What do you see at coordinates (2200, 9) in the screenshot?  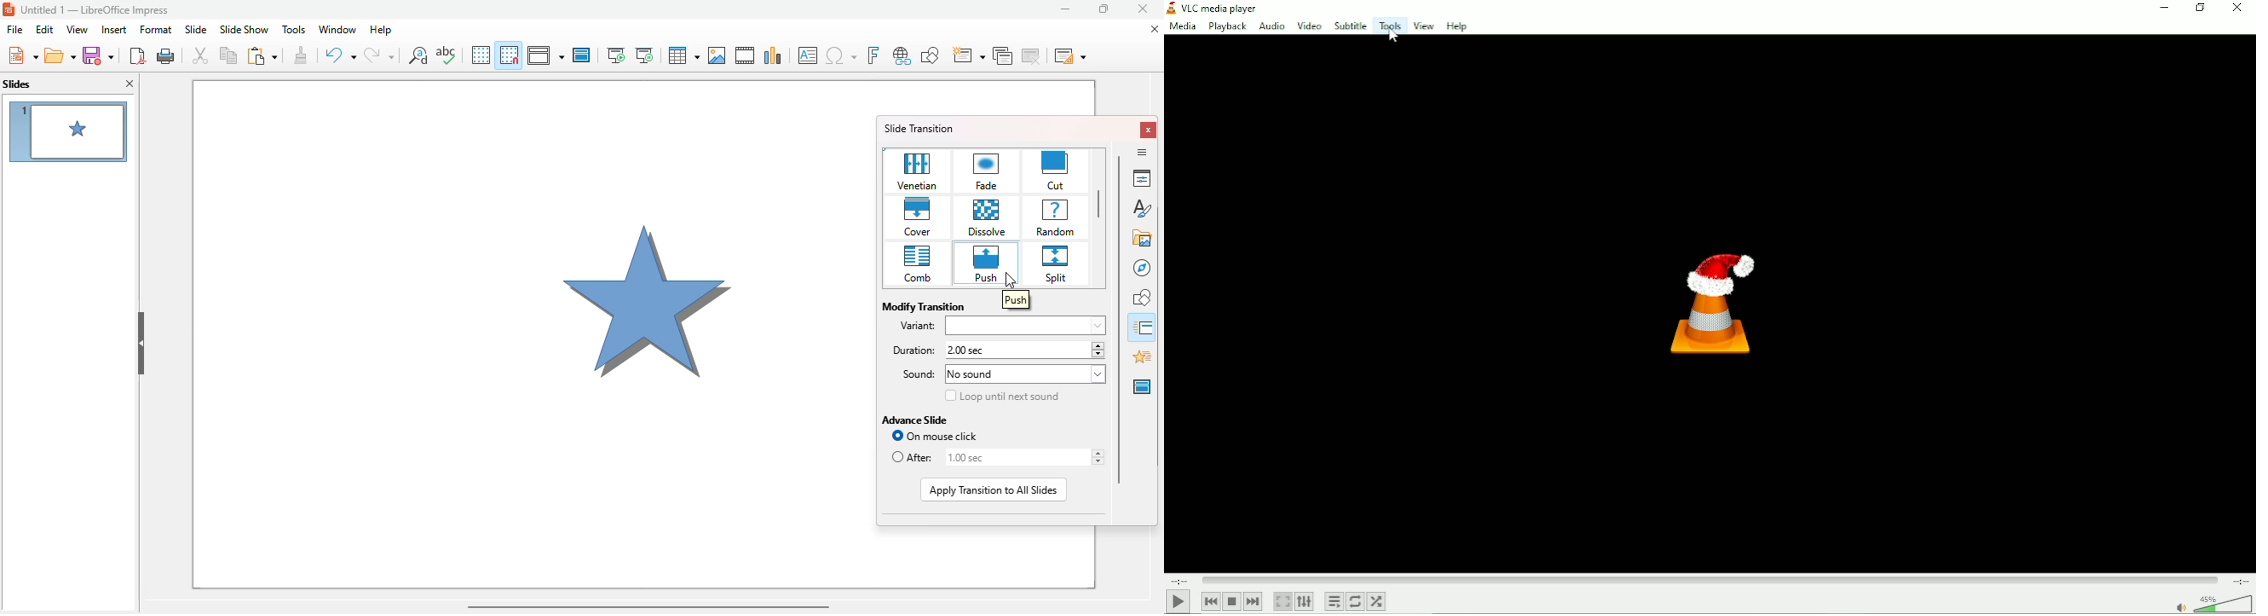 I see `restore down` at bounding box center [2200, 9].